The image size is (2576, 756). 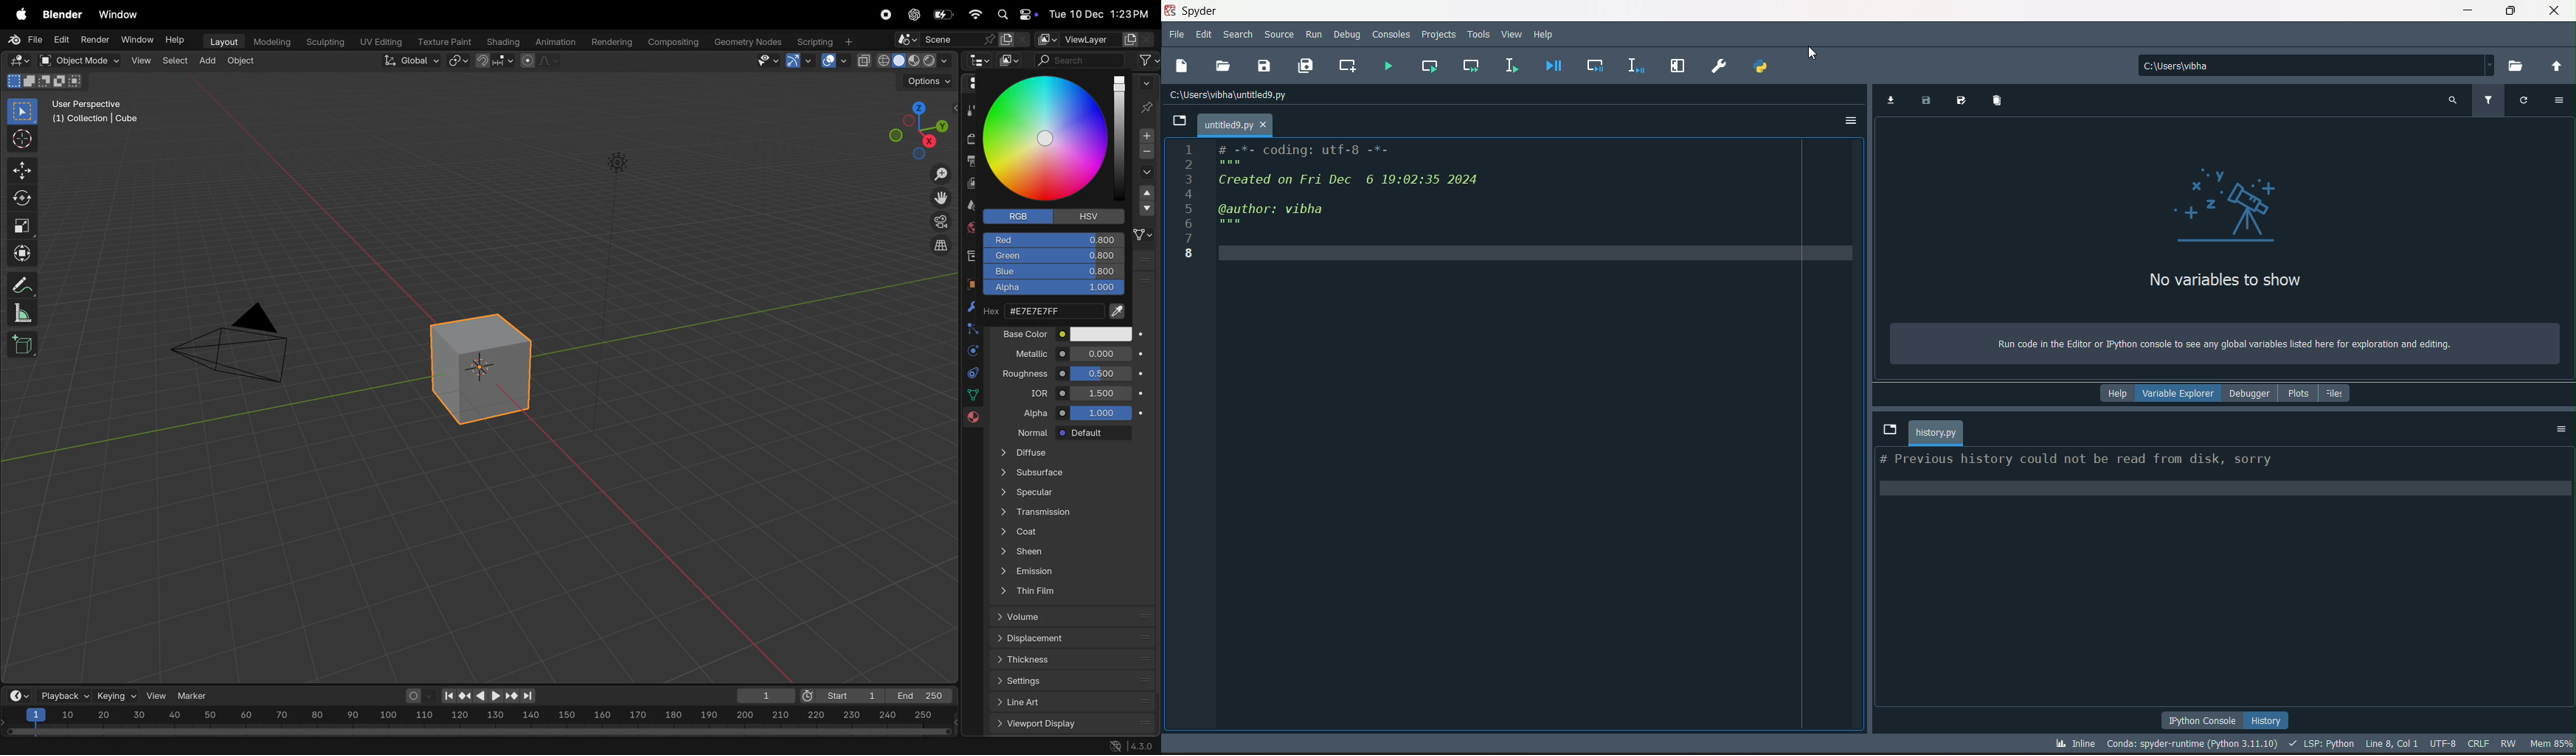 What do you see at coordinates (2250, 392) in the screenshot?
I see `debugger` at bounding box center [2250, 392].